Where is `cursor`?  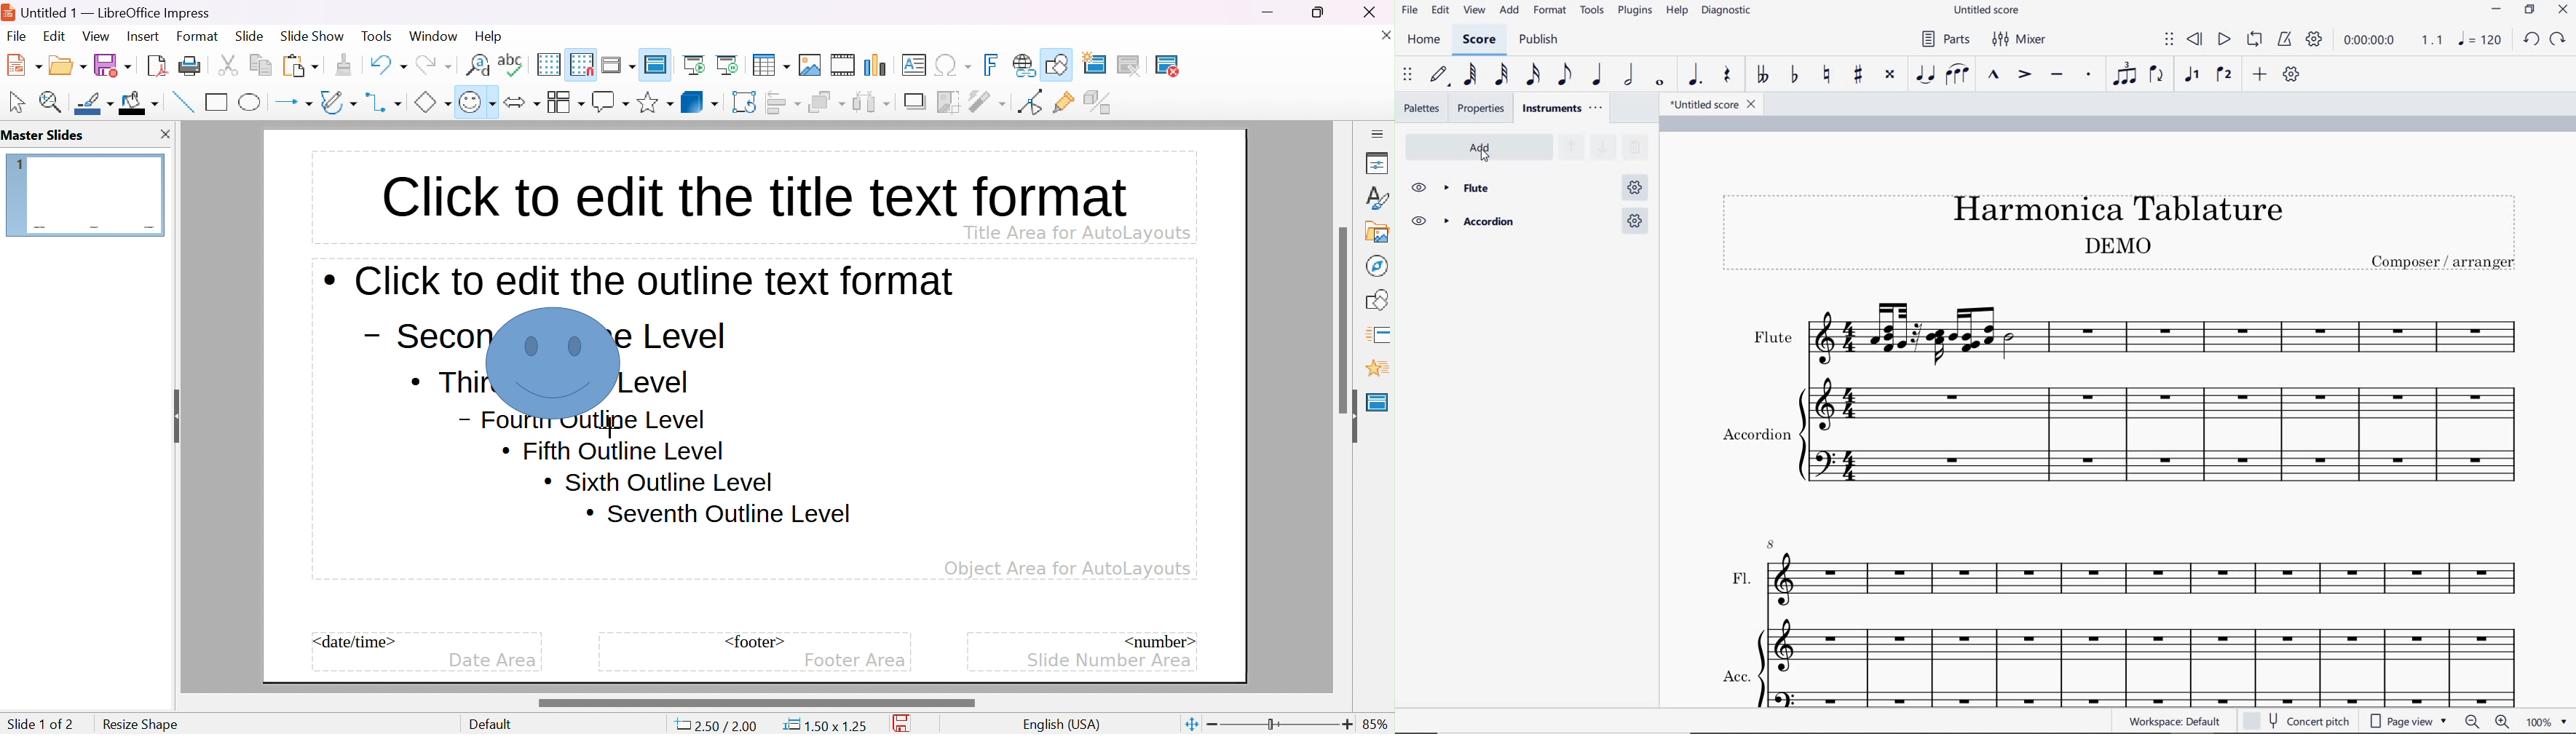 cursor is located at coordinates (1487, 160).